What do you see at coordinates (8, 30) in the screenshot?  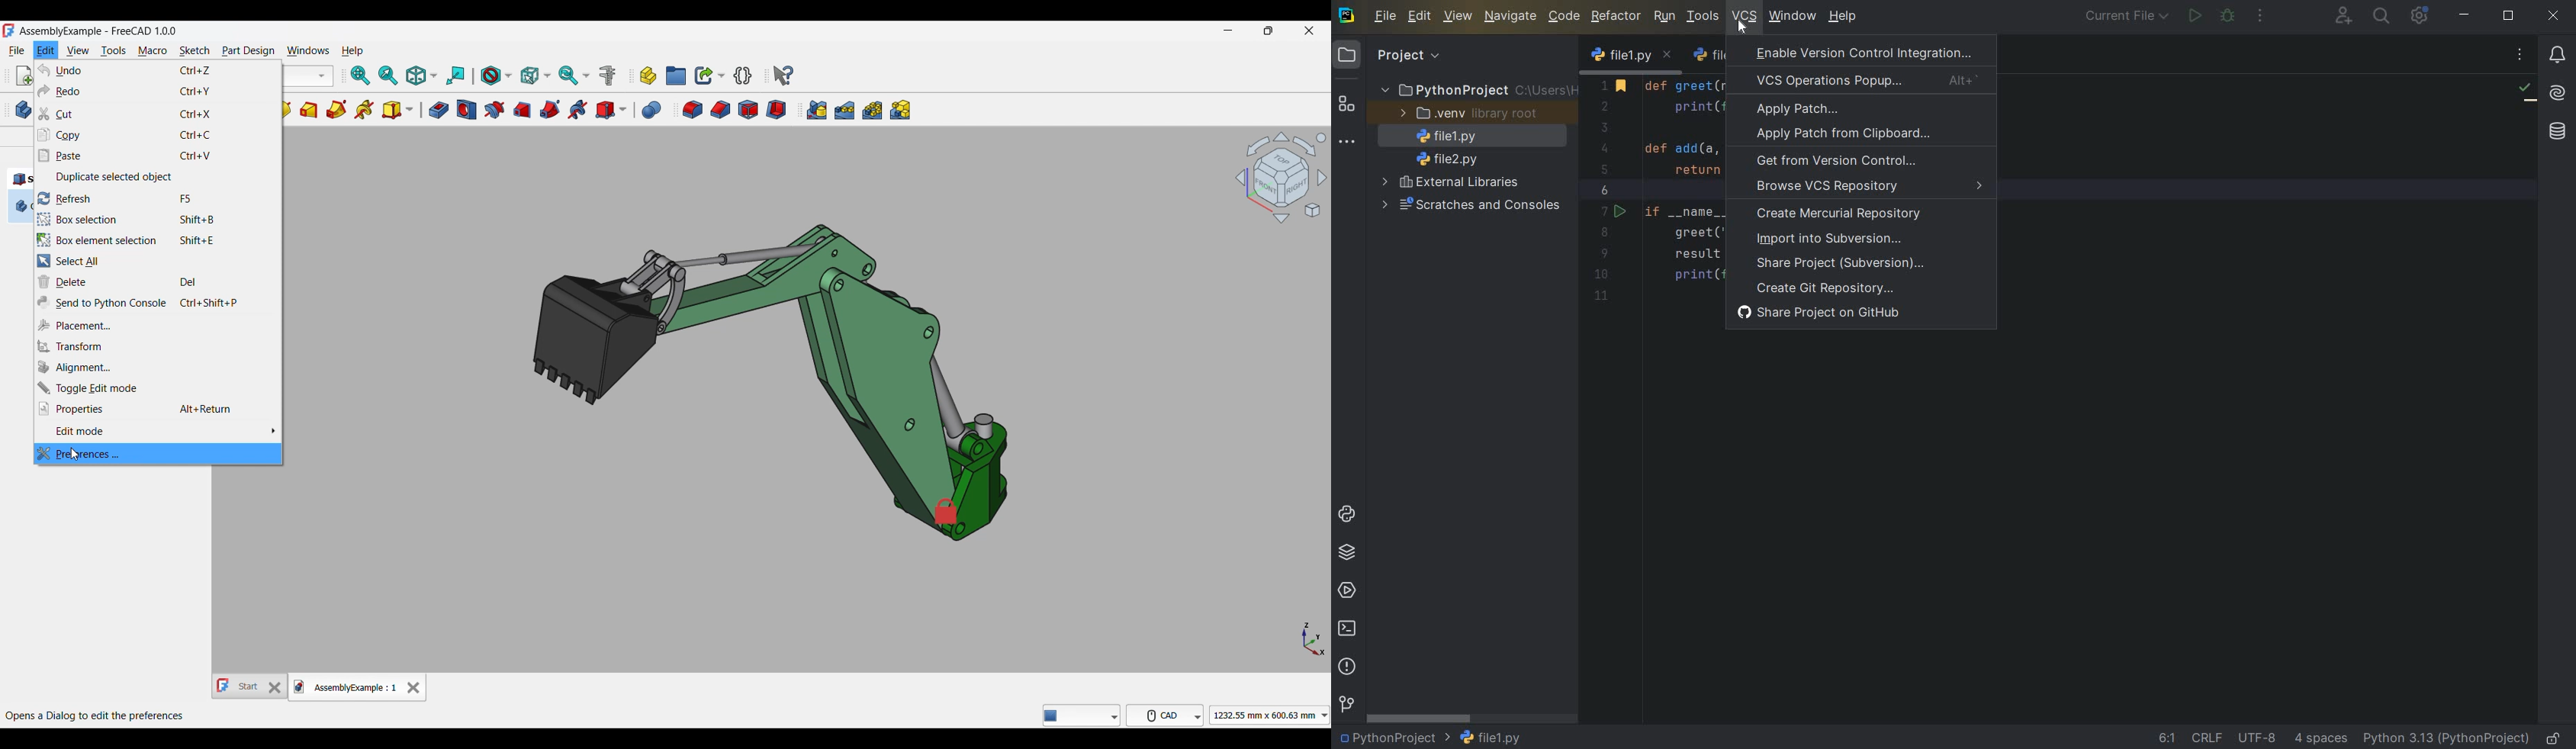 I see `Software logo` at bounding box center [8, 30].